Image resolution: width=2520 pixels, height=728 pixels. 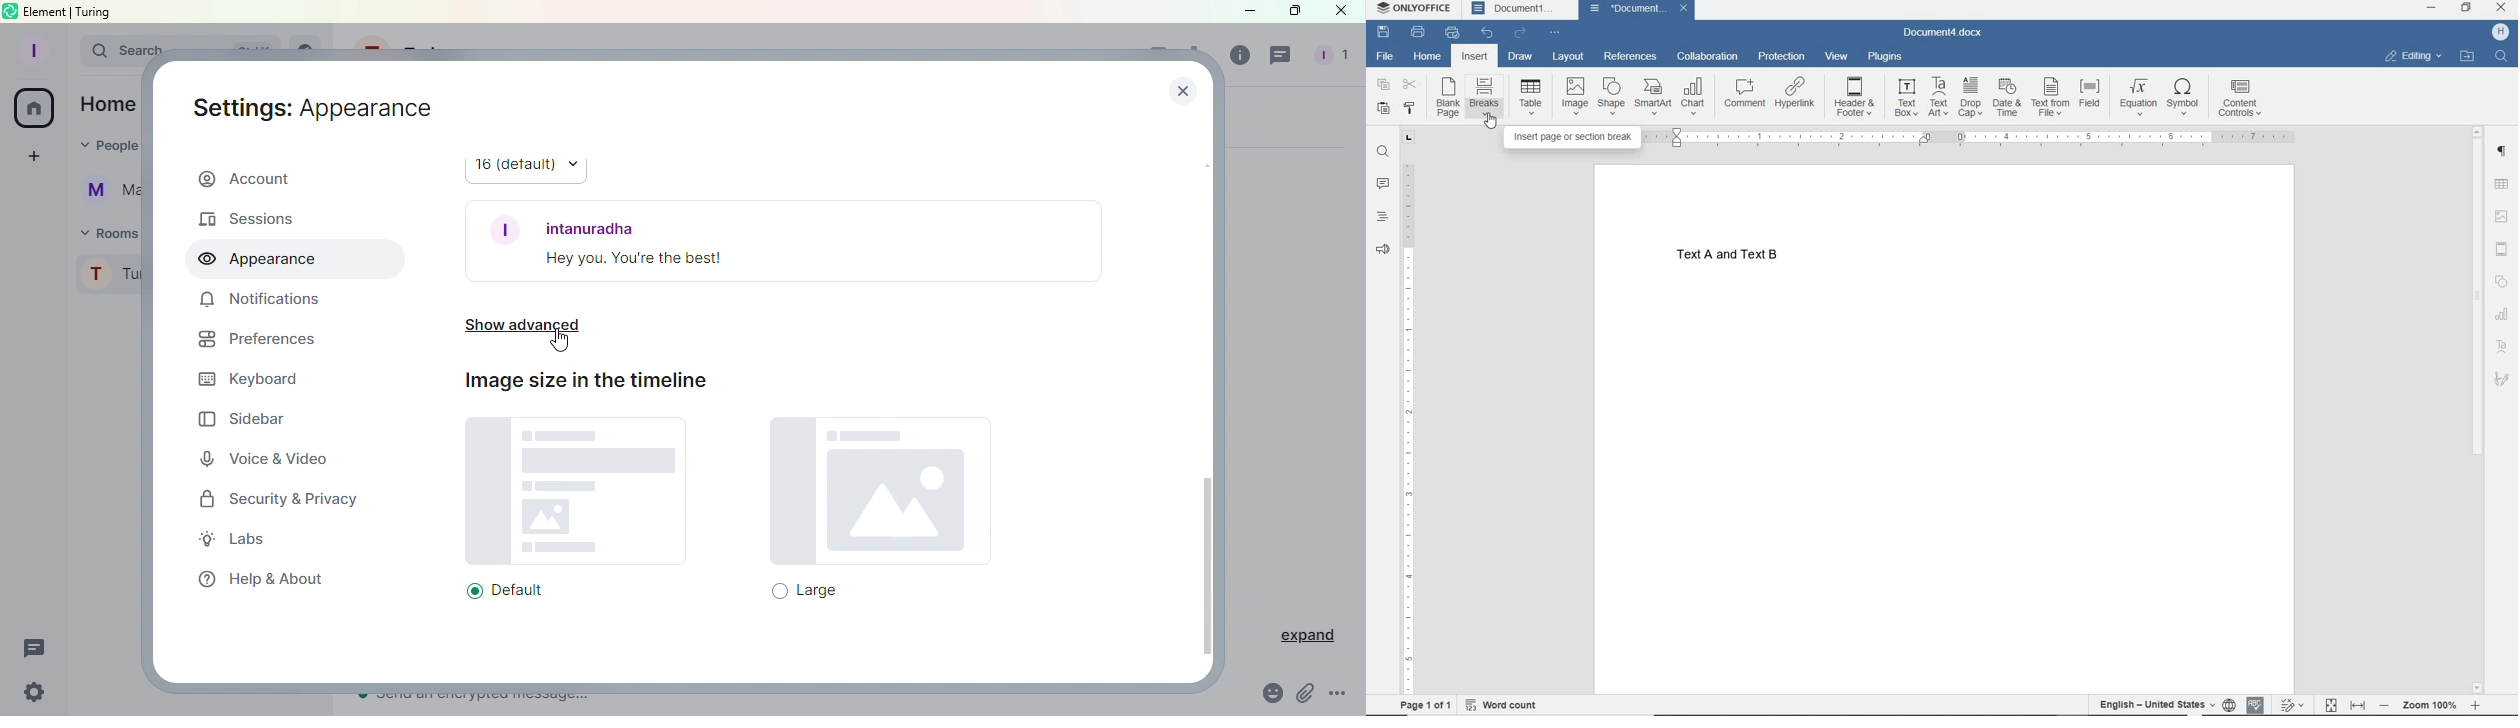 What do you see at coordinates (1509, 703) in the screenshot?
I see `WORD COUNT` at bounding box center [1509, 703].